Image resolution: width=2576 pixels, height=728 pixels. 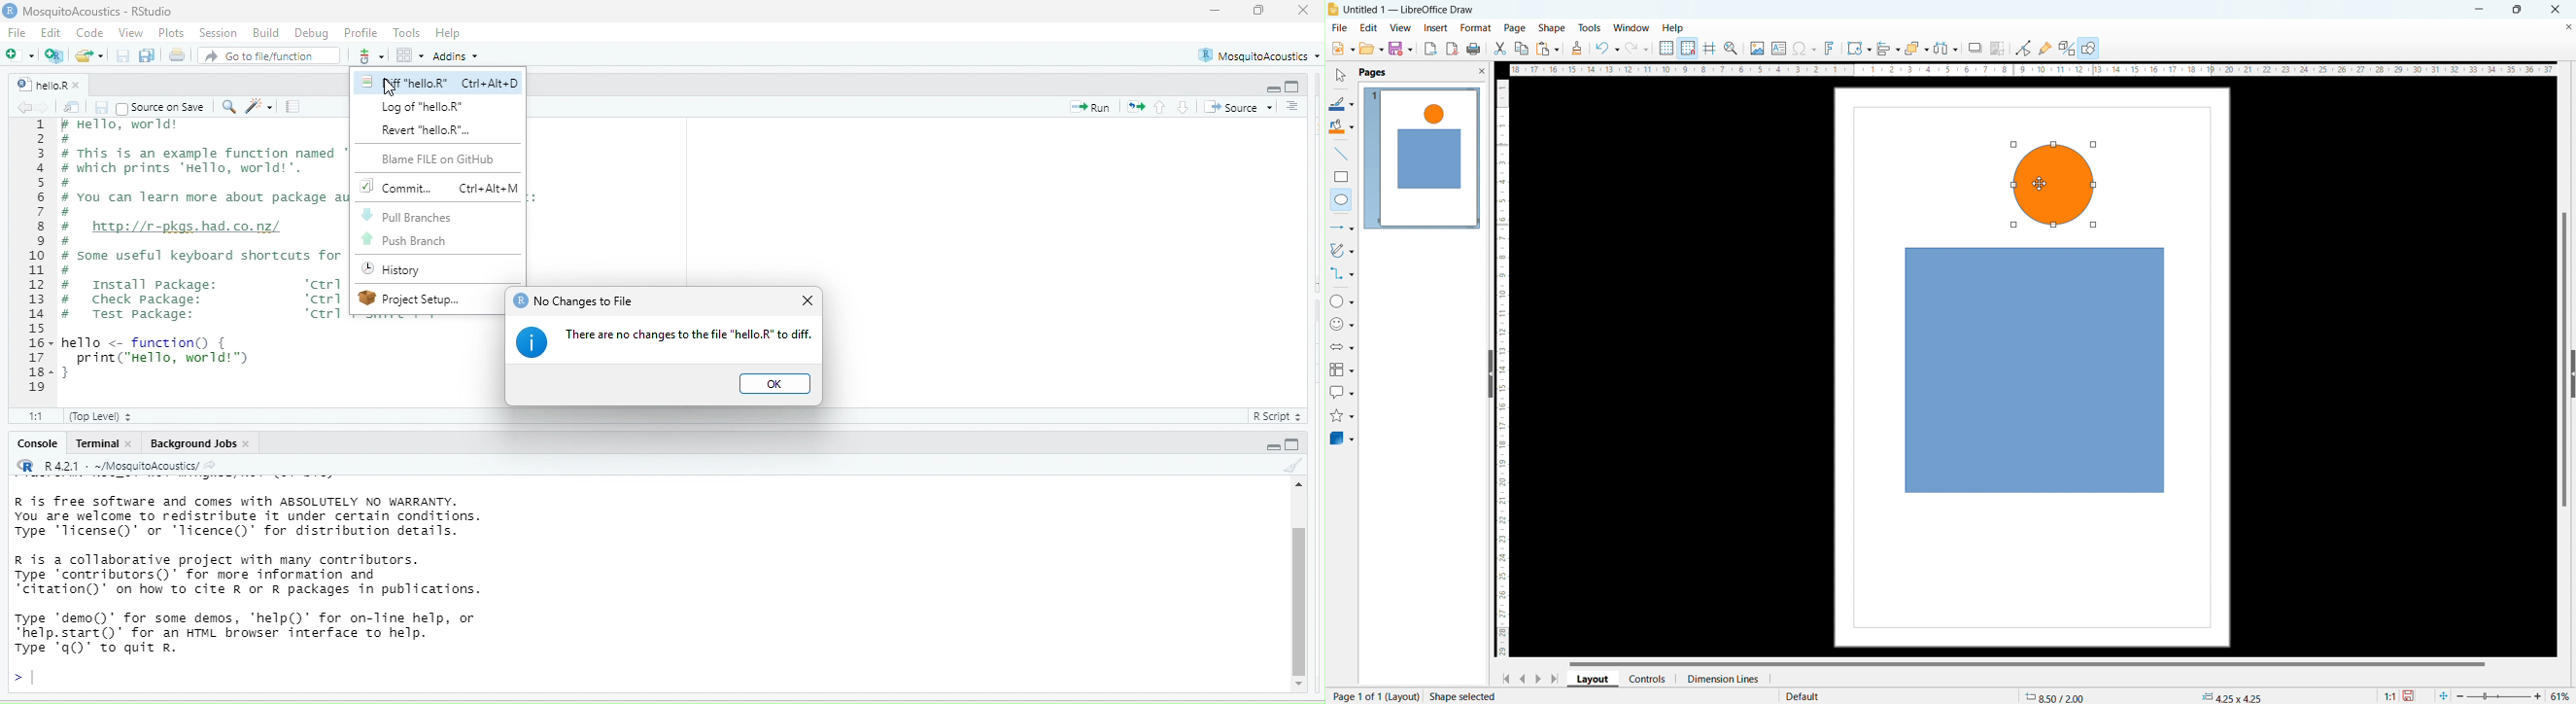 I want to click on W Project Setup..., so click(x=417, y=299).